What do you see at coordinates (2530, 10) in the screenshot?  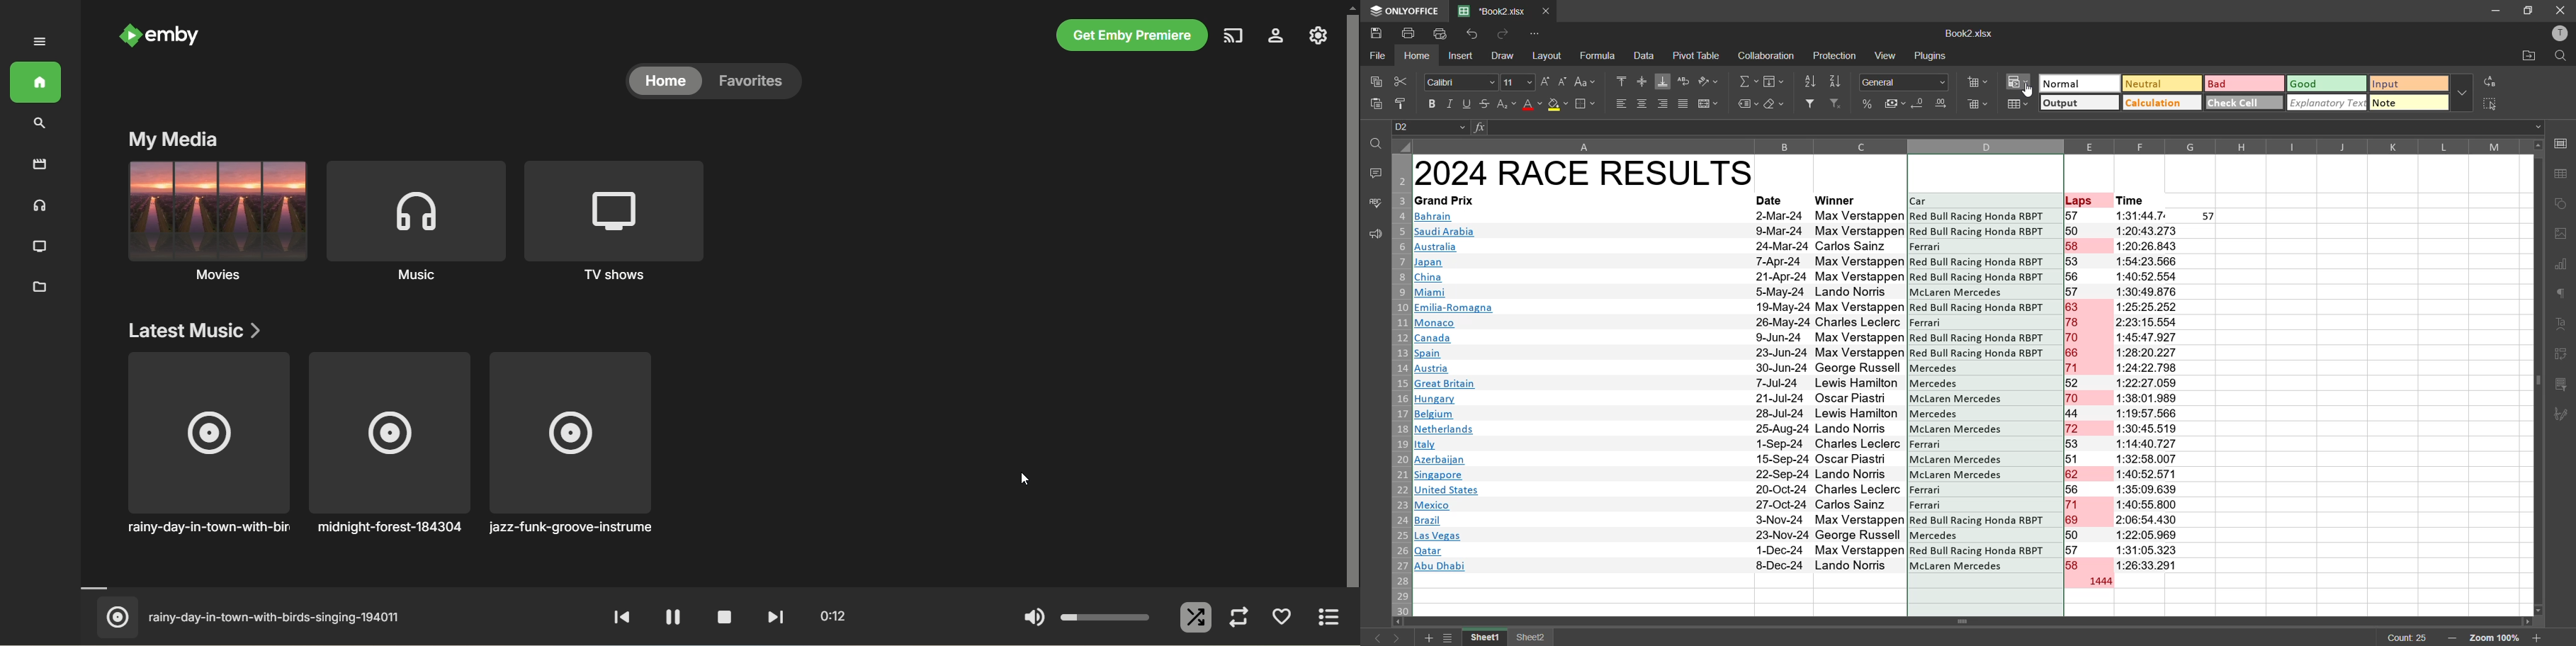 I see `maximize` at bounding box center [2530, 10].